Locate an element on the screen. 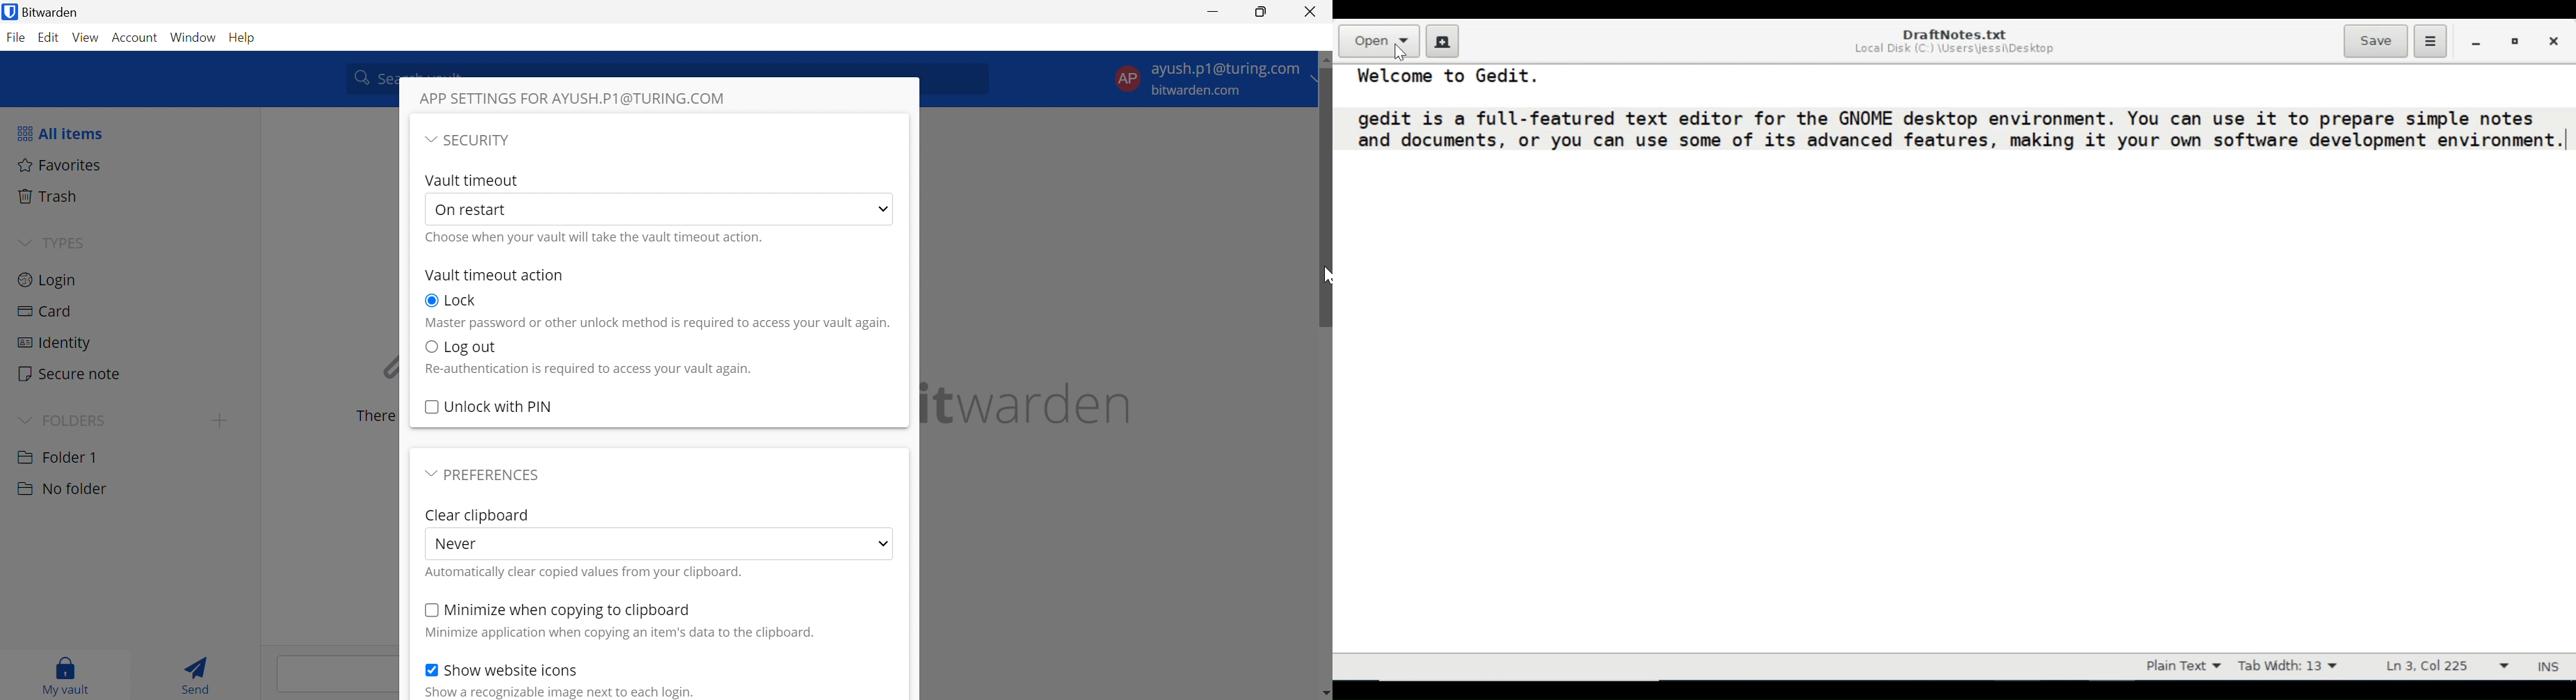  bitwarden is located at coordinates (1030, 404).